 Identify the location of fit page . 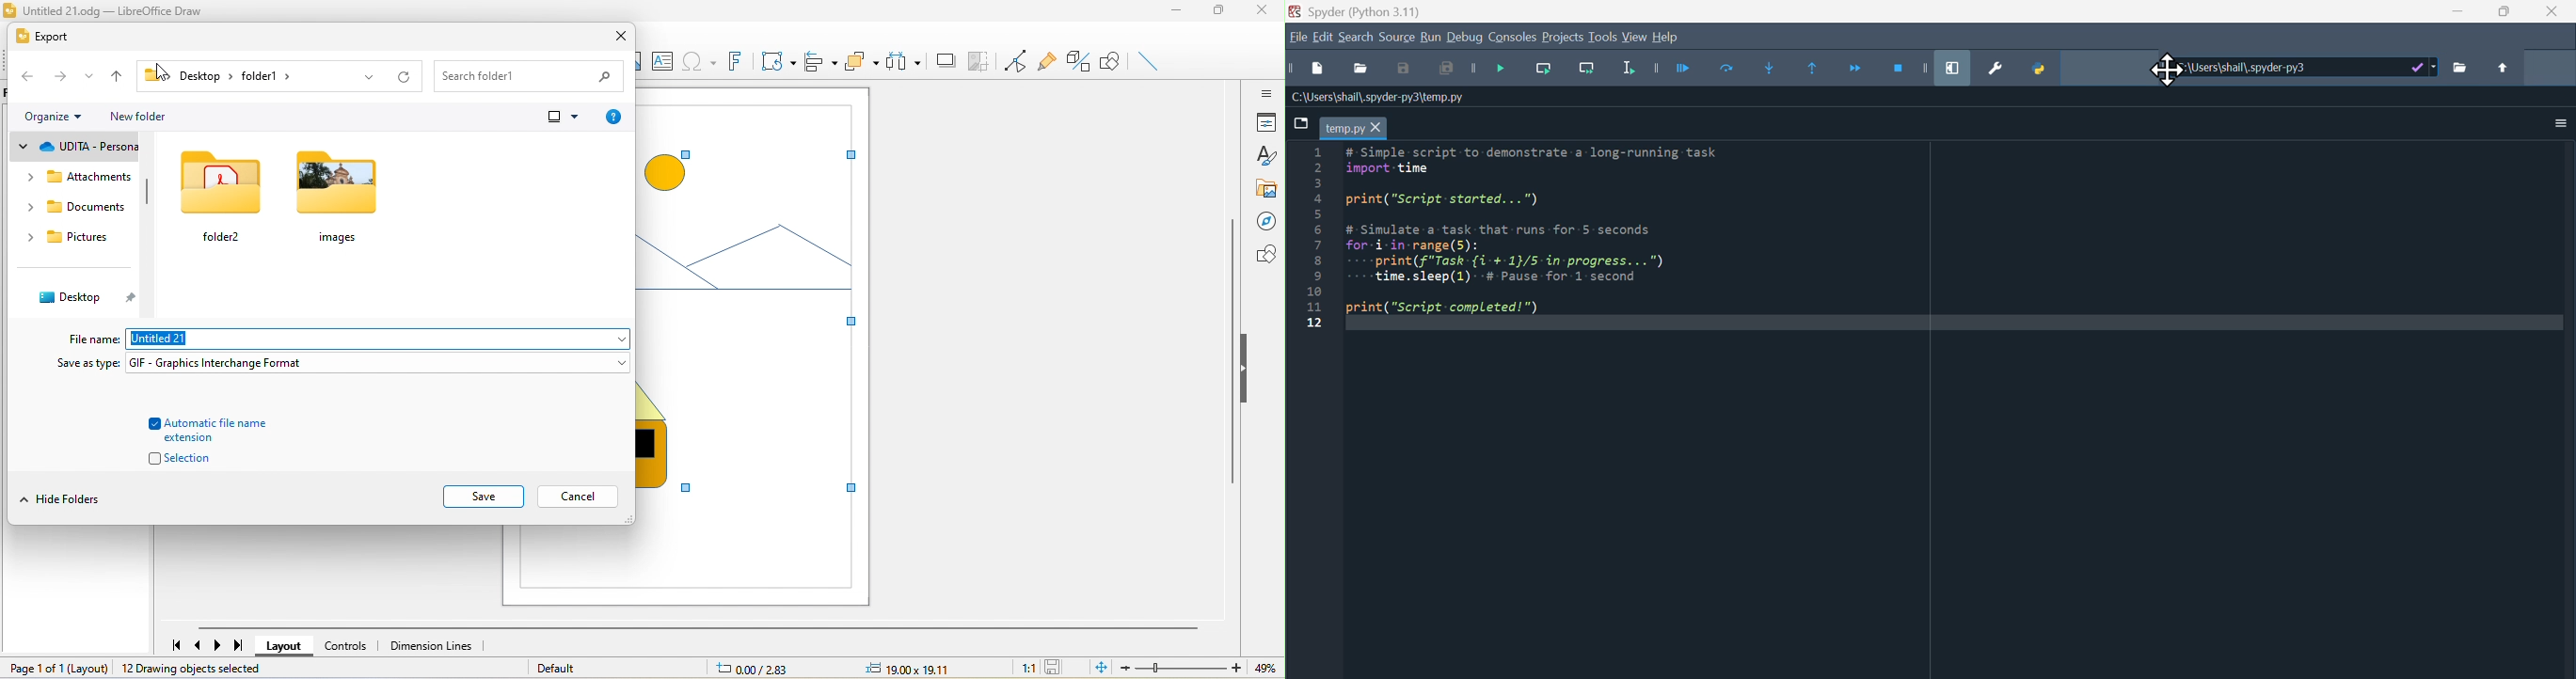
(1101, 668).